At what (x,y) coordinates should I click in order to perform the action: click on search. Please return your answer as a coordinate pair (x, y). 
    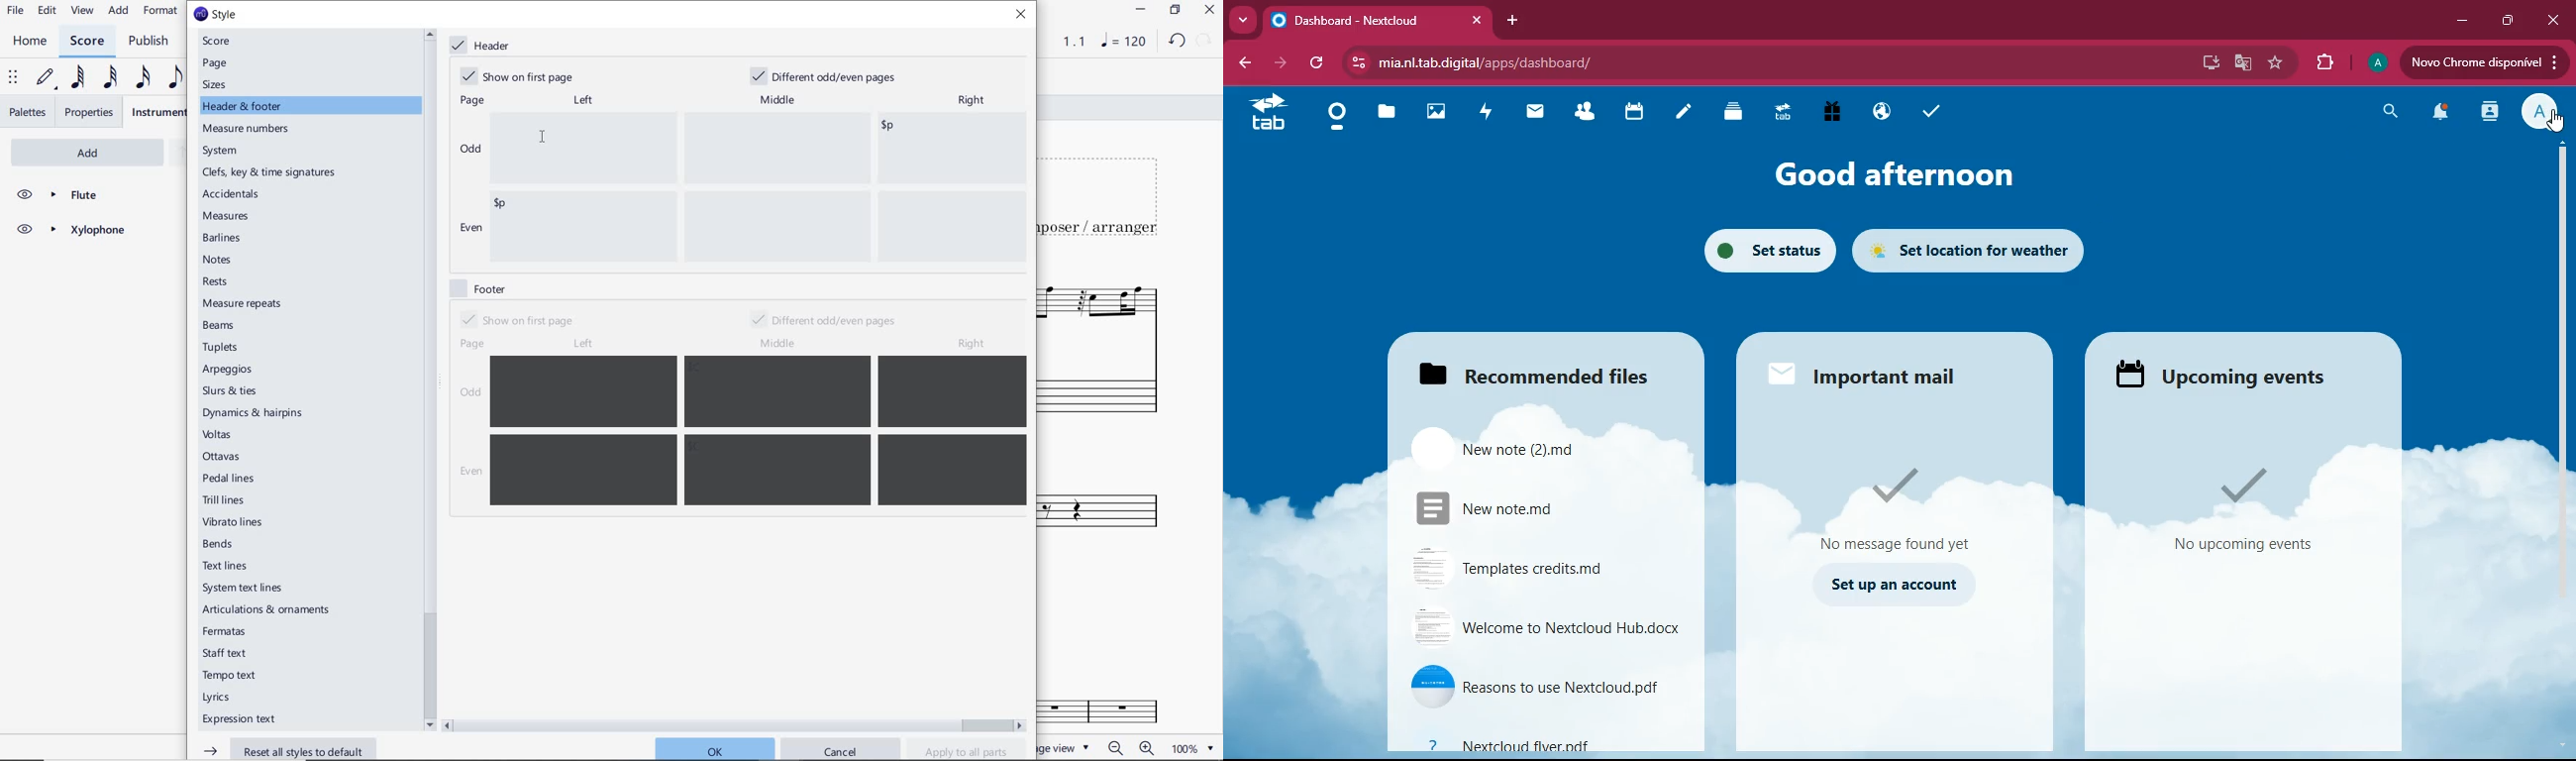
    Looking at the image, I should click on (2389, 111).